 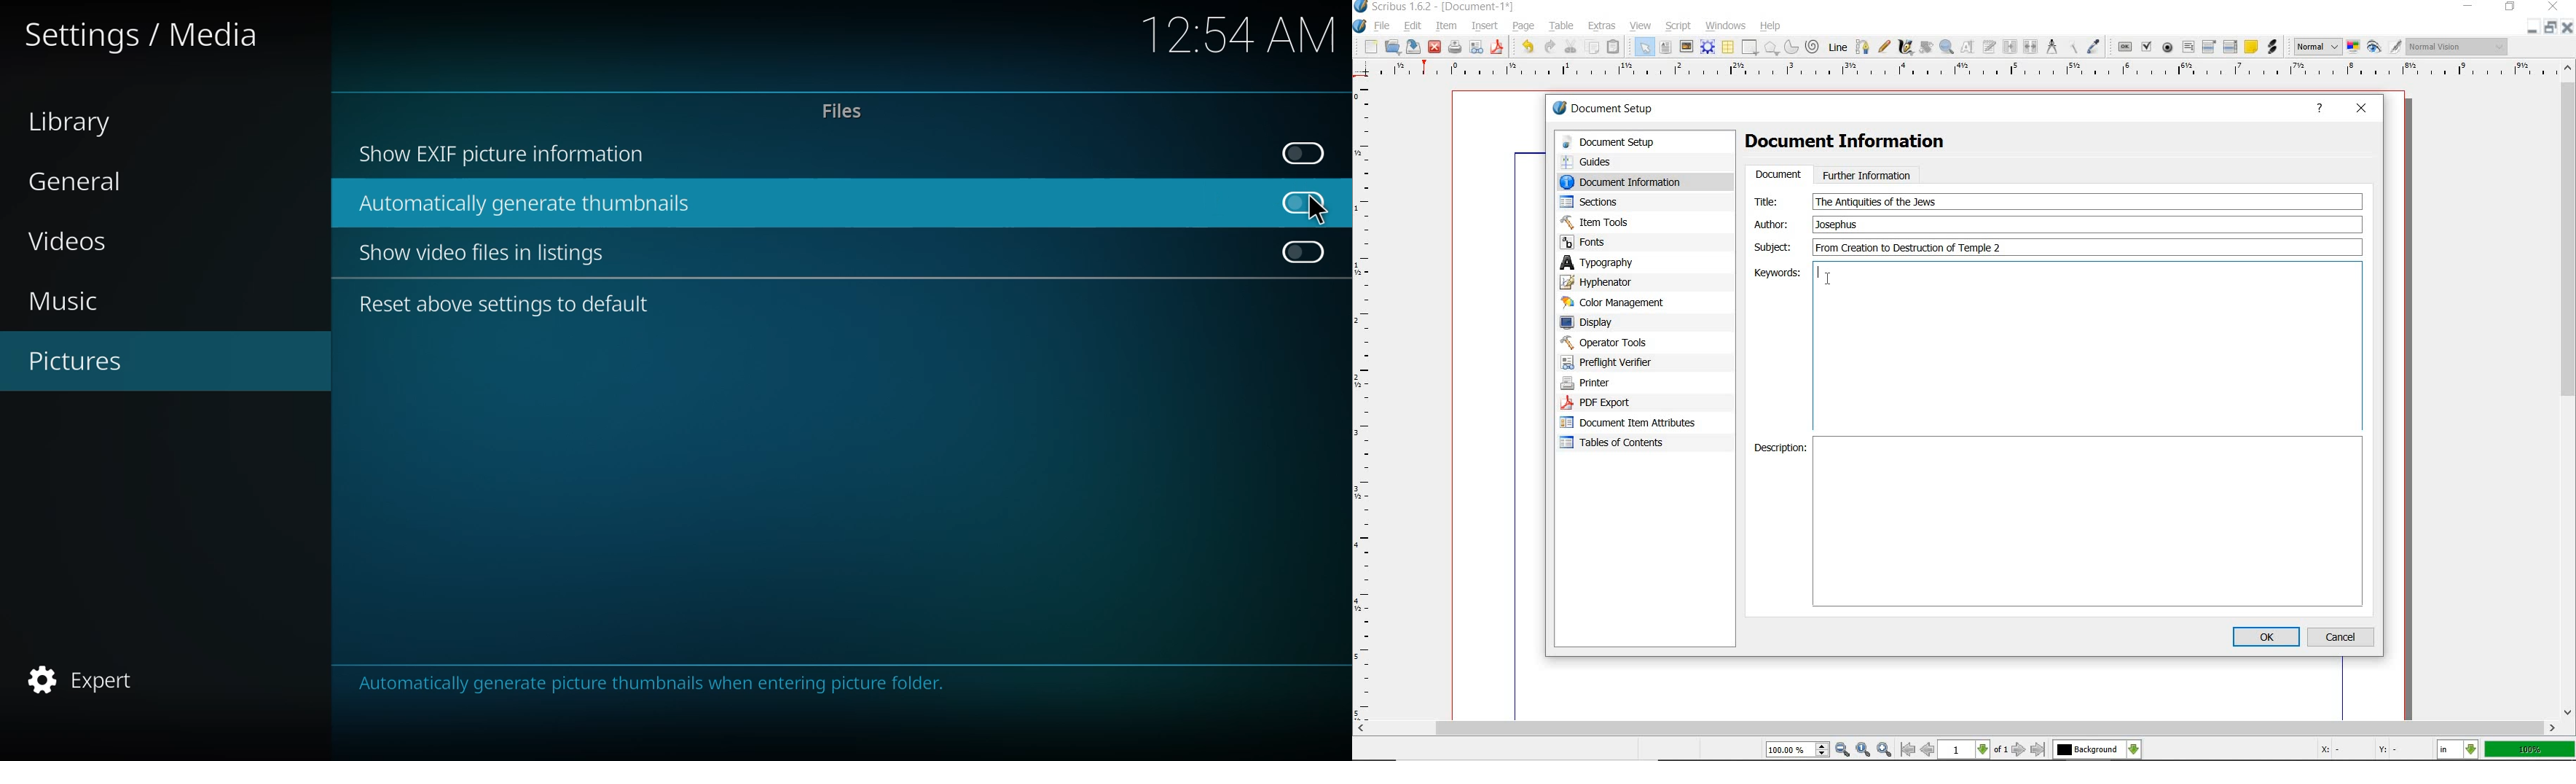 What do you see at coordinates (1956, 729) in the screenshot?
I see `scrollbar` at bounding box center [1956, 729].